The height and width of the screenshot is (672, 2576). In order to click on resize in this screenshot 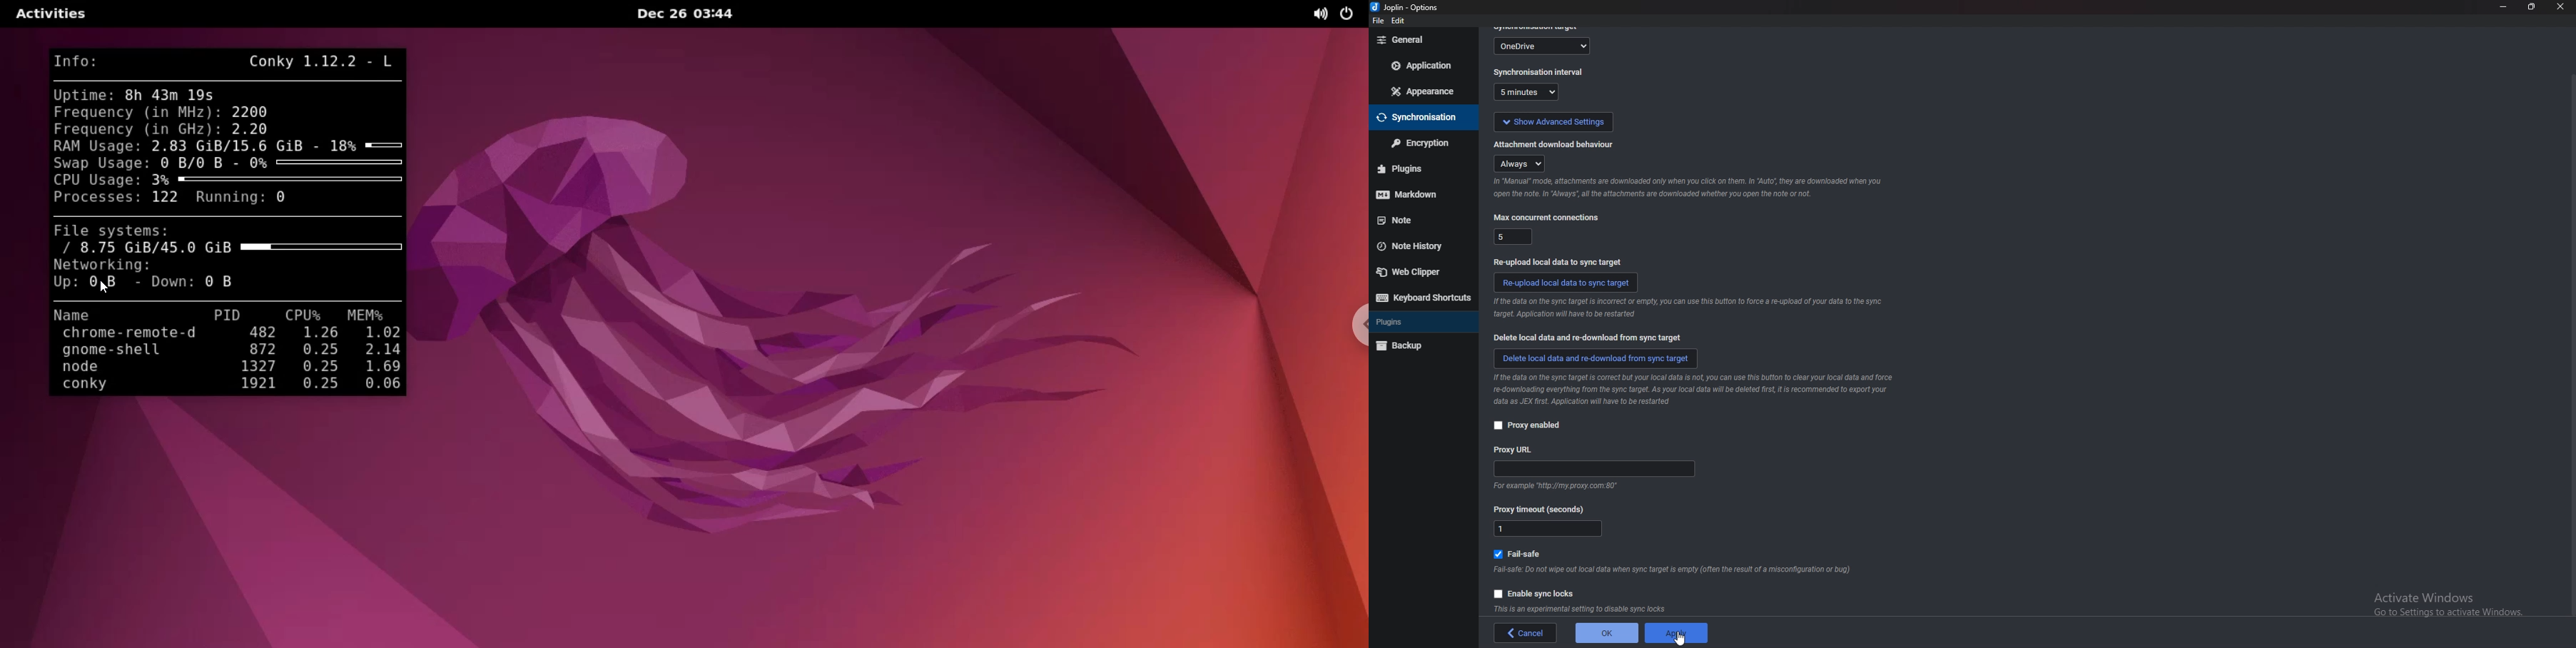, I will do `click(2530, 7)`.